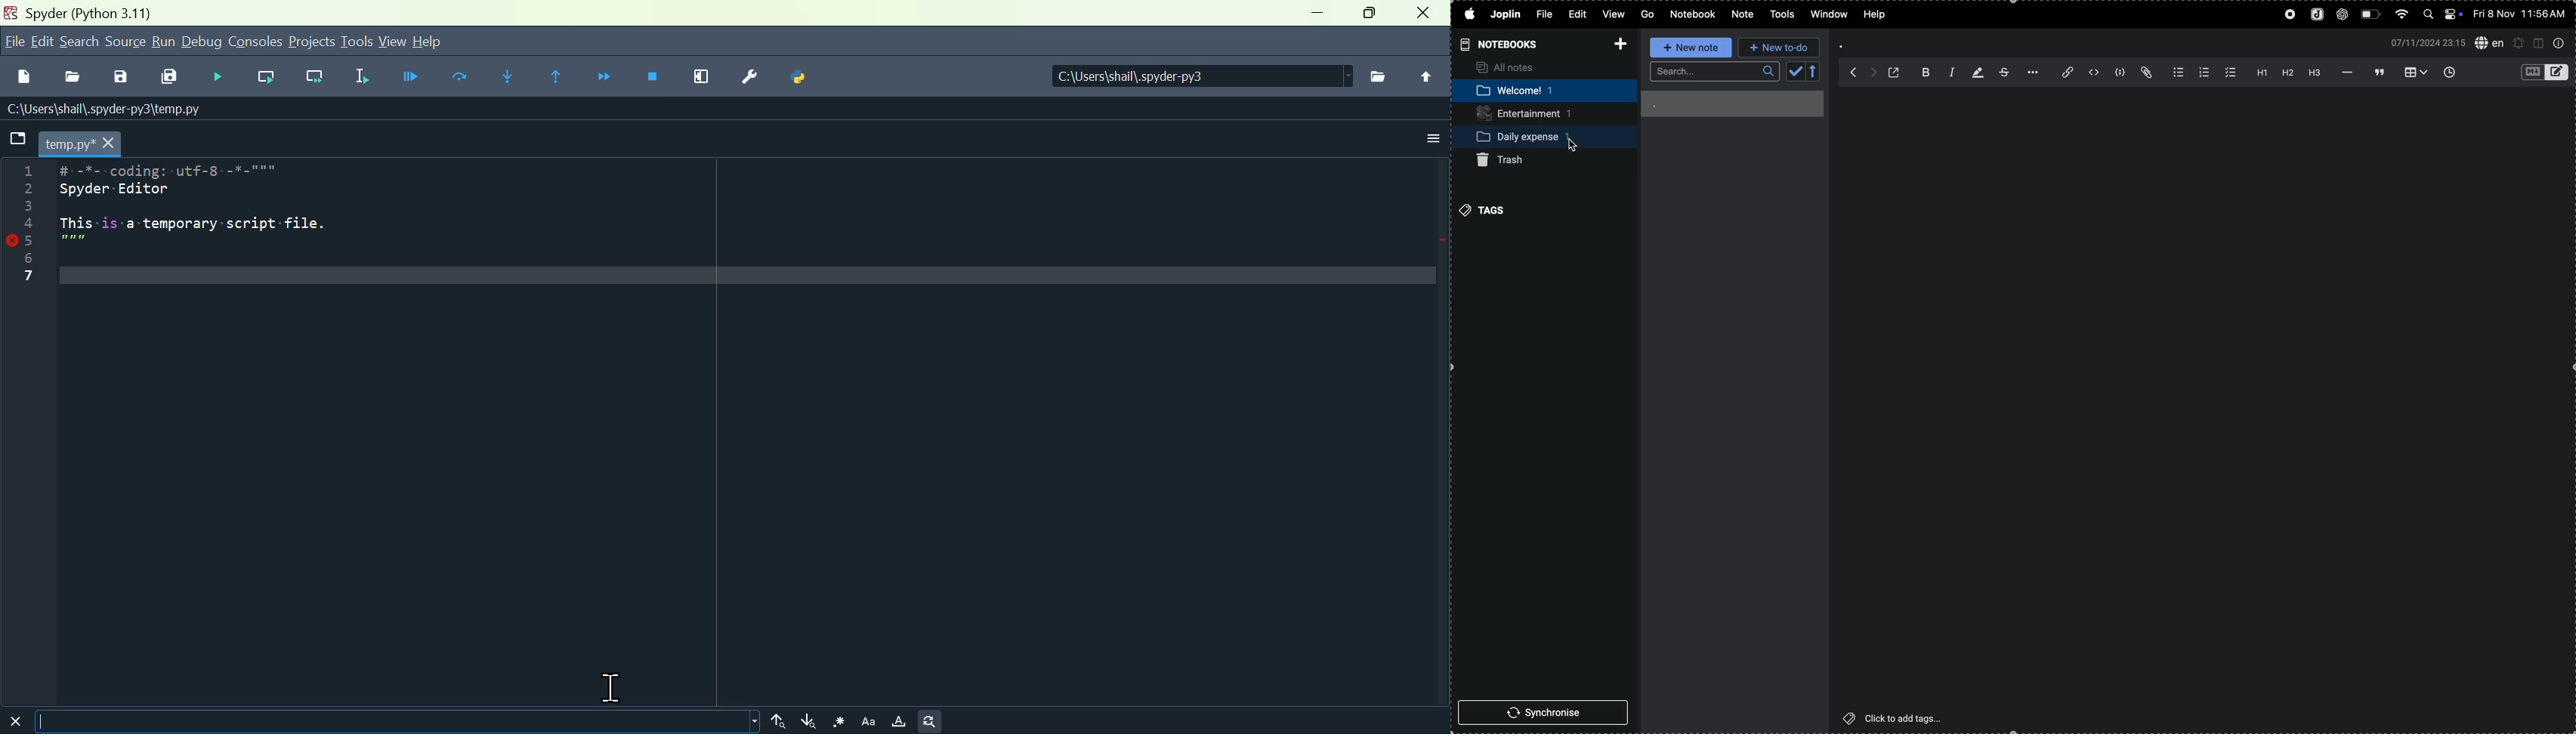  Describe the element at coordinates (1694, 14) in the screenshot. I see `notebook` at that location.